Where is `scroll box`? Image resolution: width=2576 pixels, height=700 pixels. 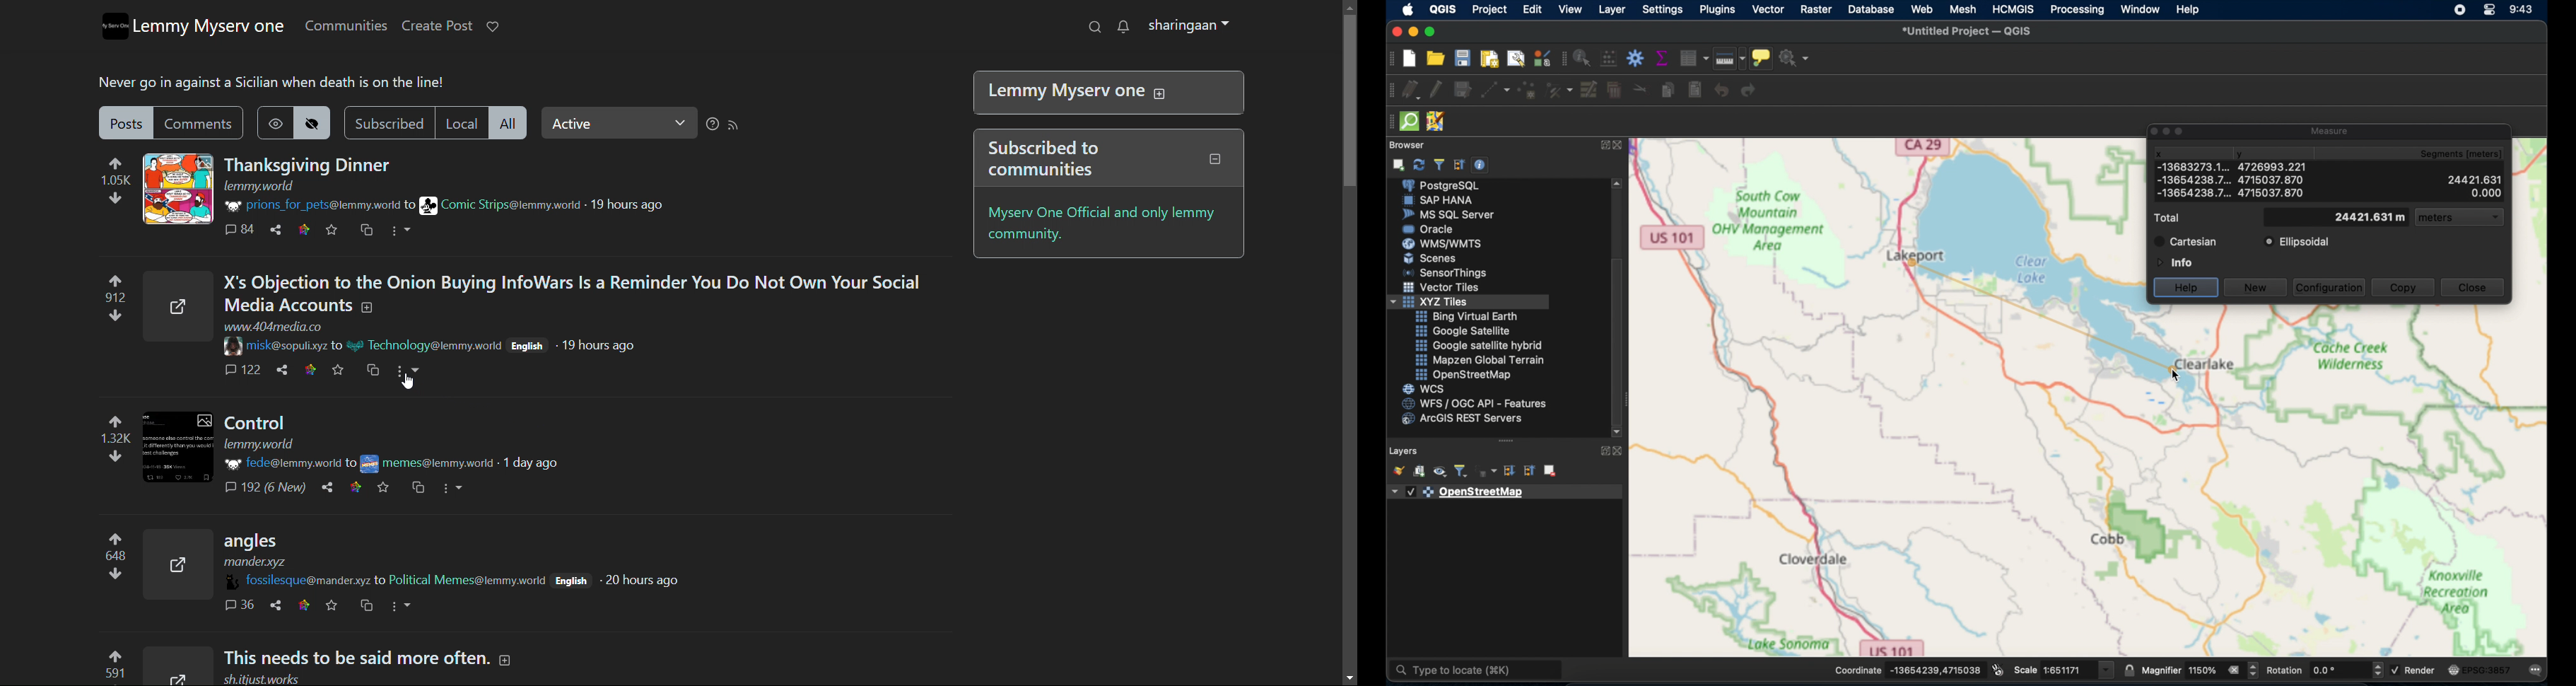
scroll box is located at coordinates (1618, 339).